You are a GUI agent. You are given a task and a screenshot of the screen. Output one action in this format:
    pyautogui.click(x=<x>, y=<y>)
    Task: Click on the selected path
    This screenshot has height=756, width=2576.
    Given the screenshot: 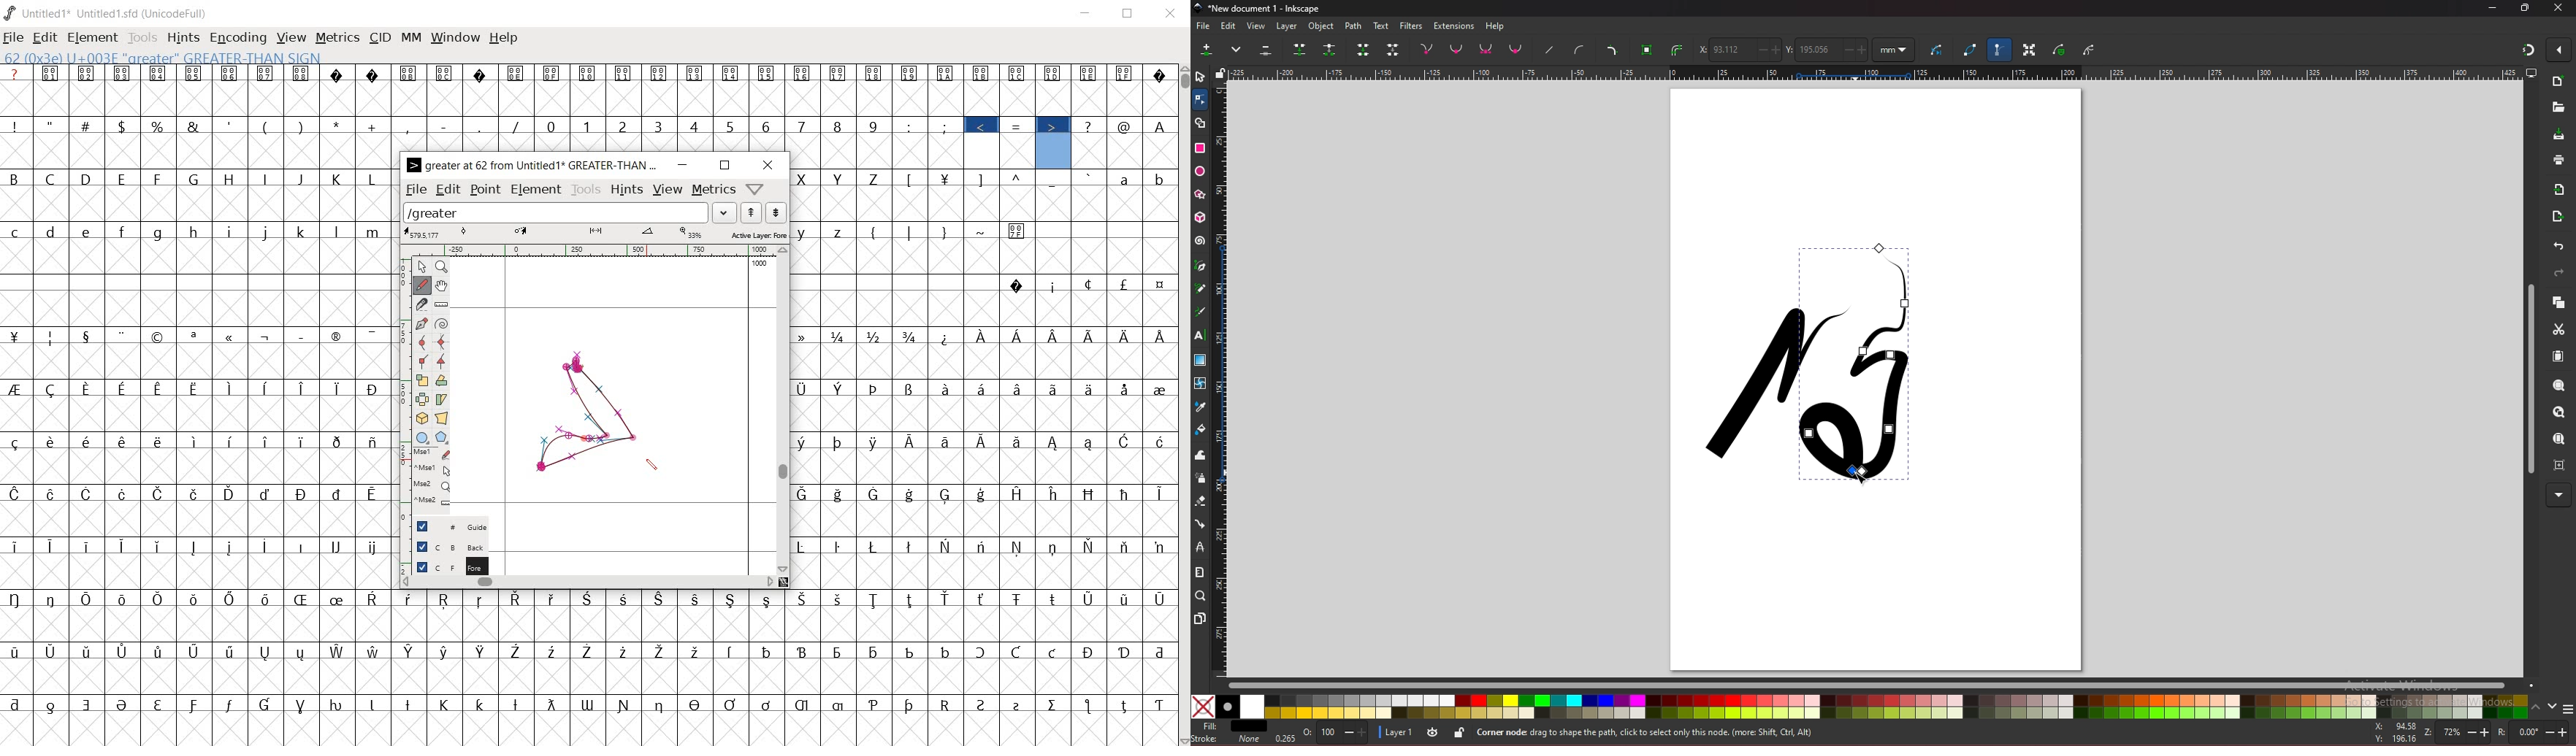 What is the action you would take?
    pyautogui.click(x=1853, y=367)
    